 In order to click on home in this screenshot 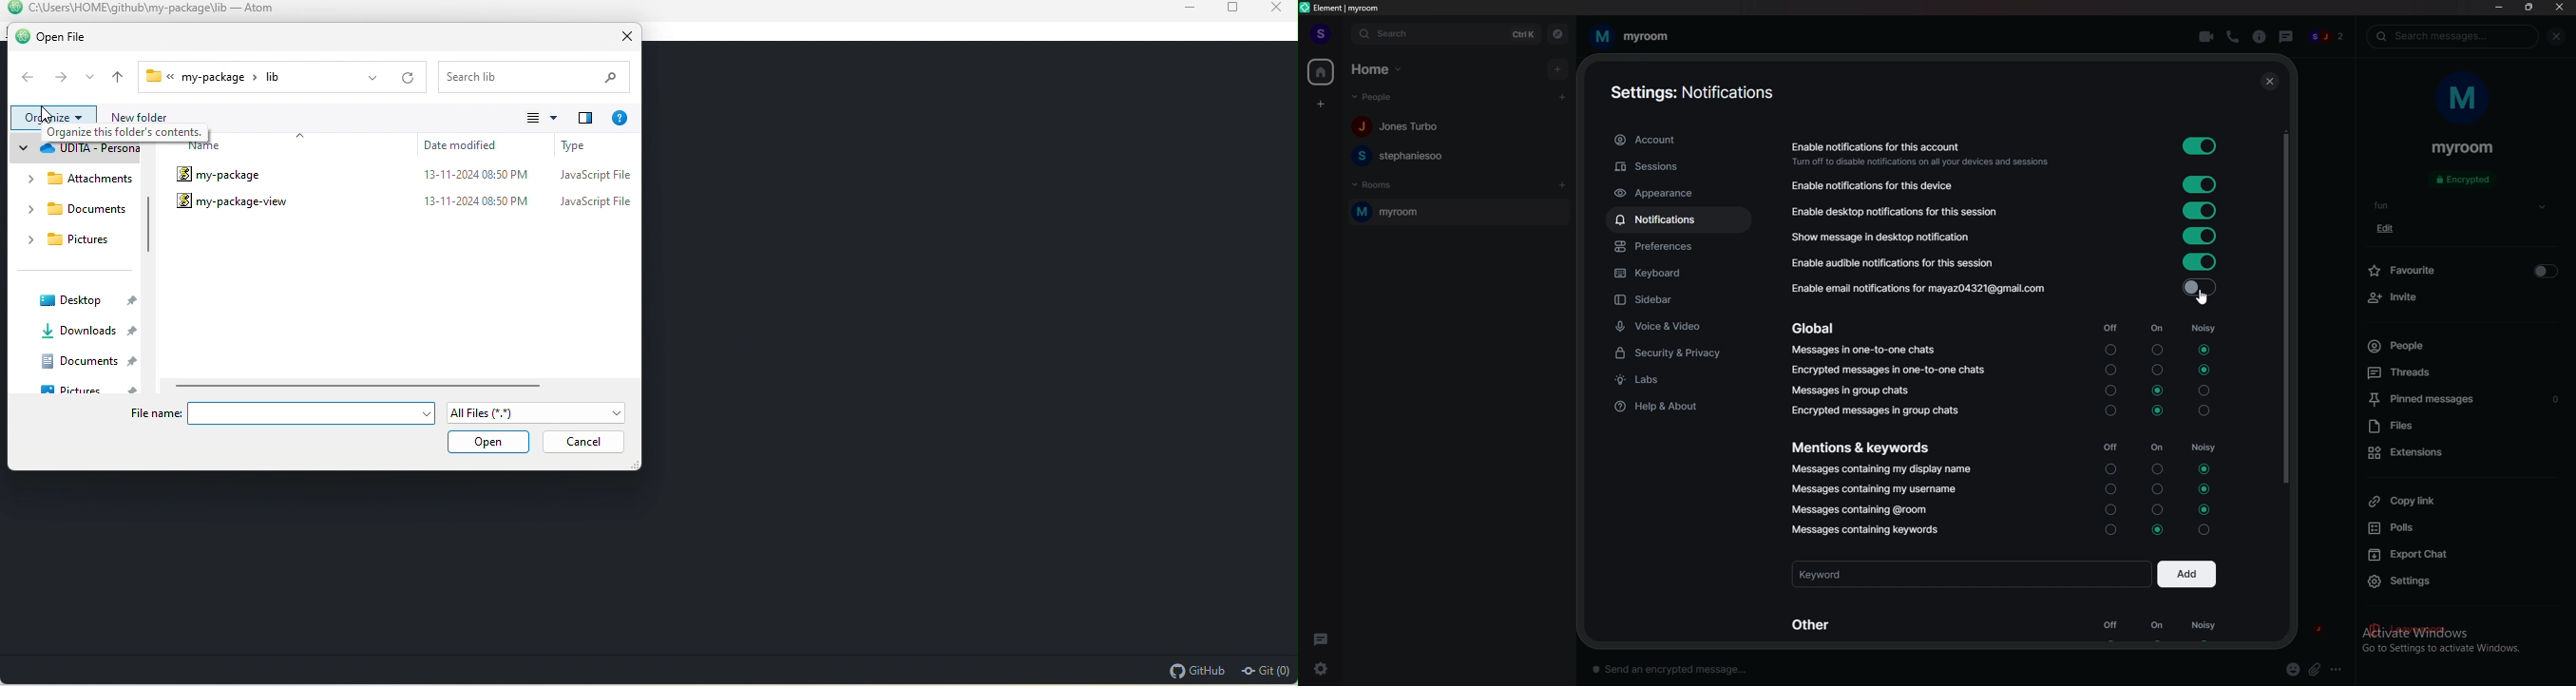, I will do `click(1378, 70)`.